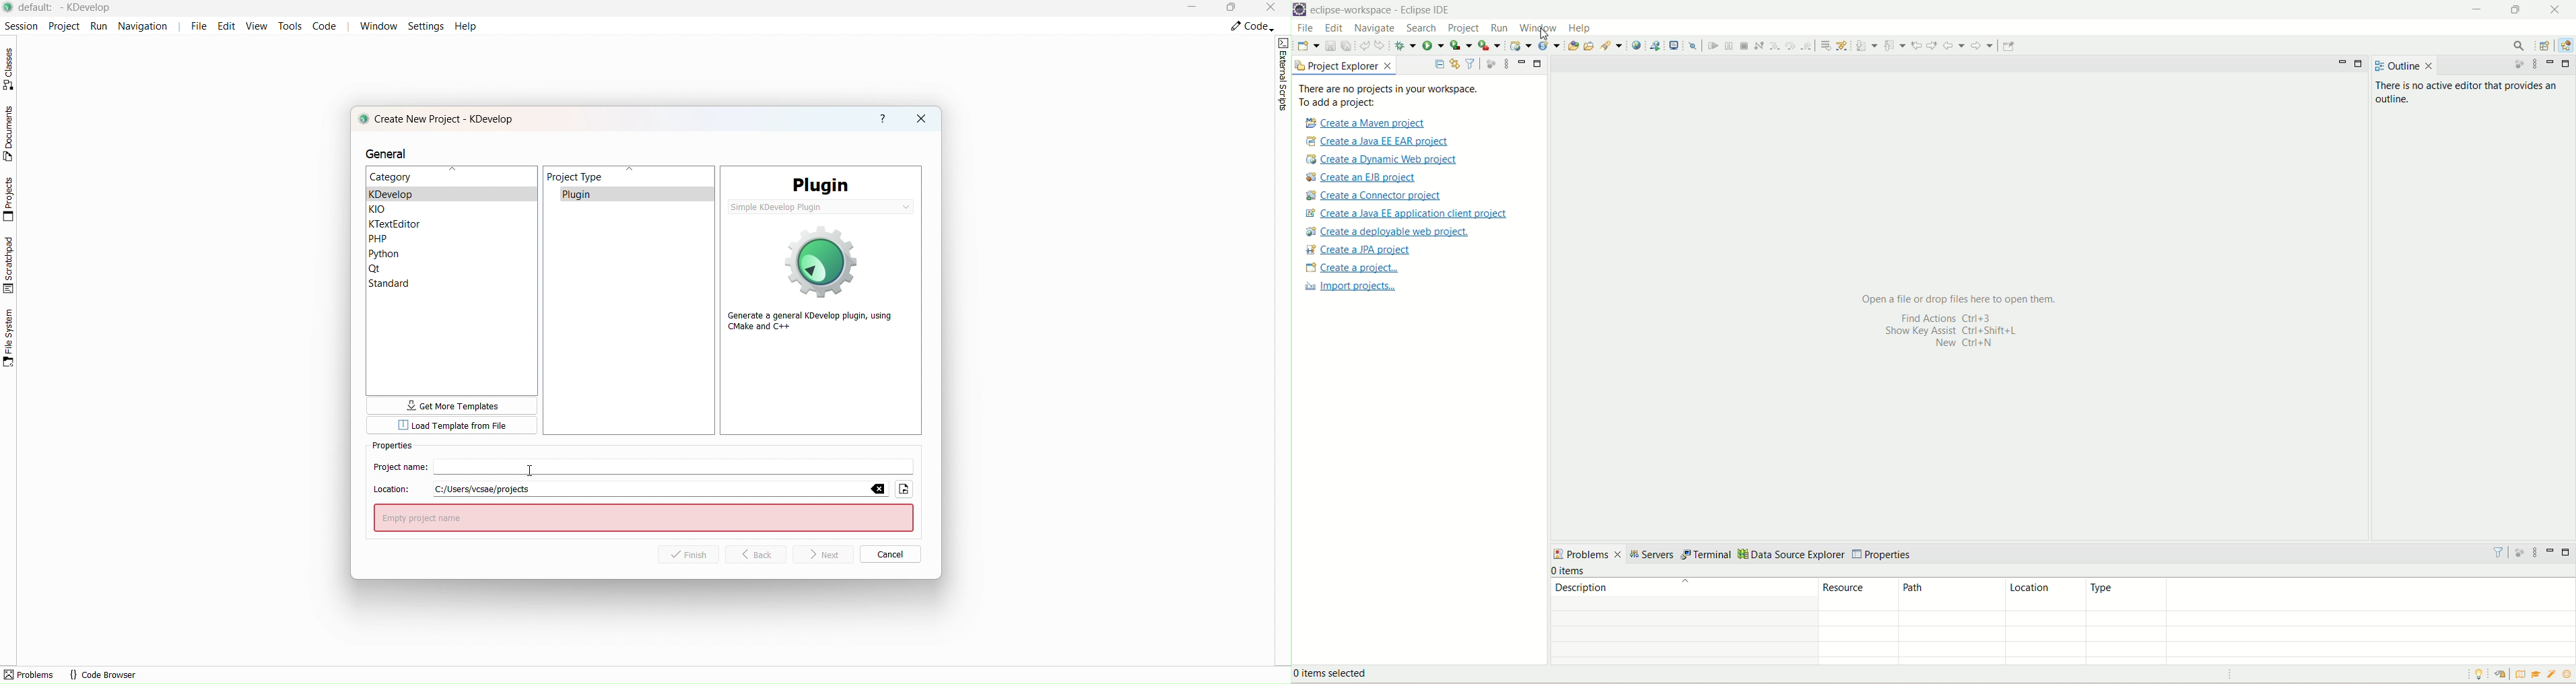 This screenshot has height=700, width=2576. Describe the element at coordinates (409, 268) in the screenshot. I see `Qt` at that location.